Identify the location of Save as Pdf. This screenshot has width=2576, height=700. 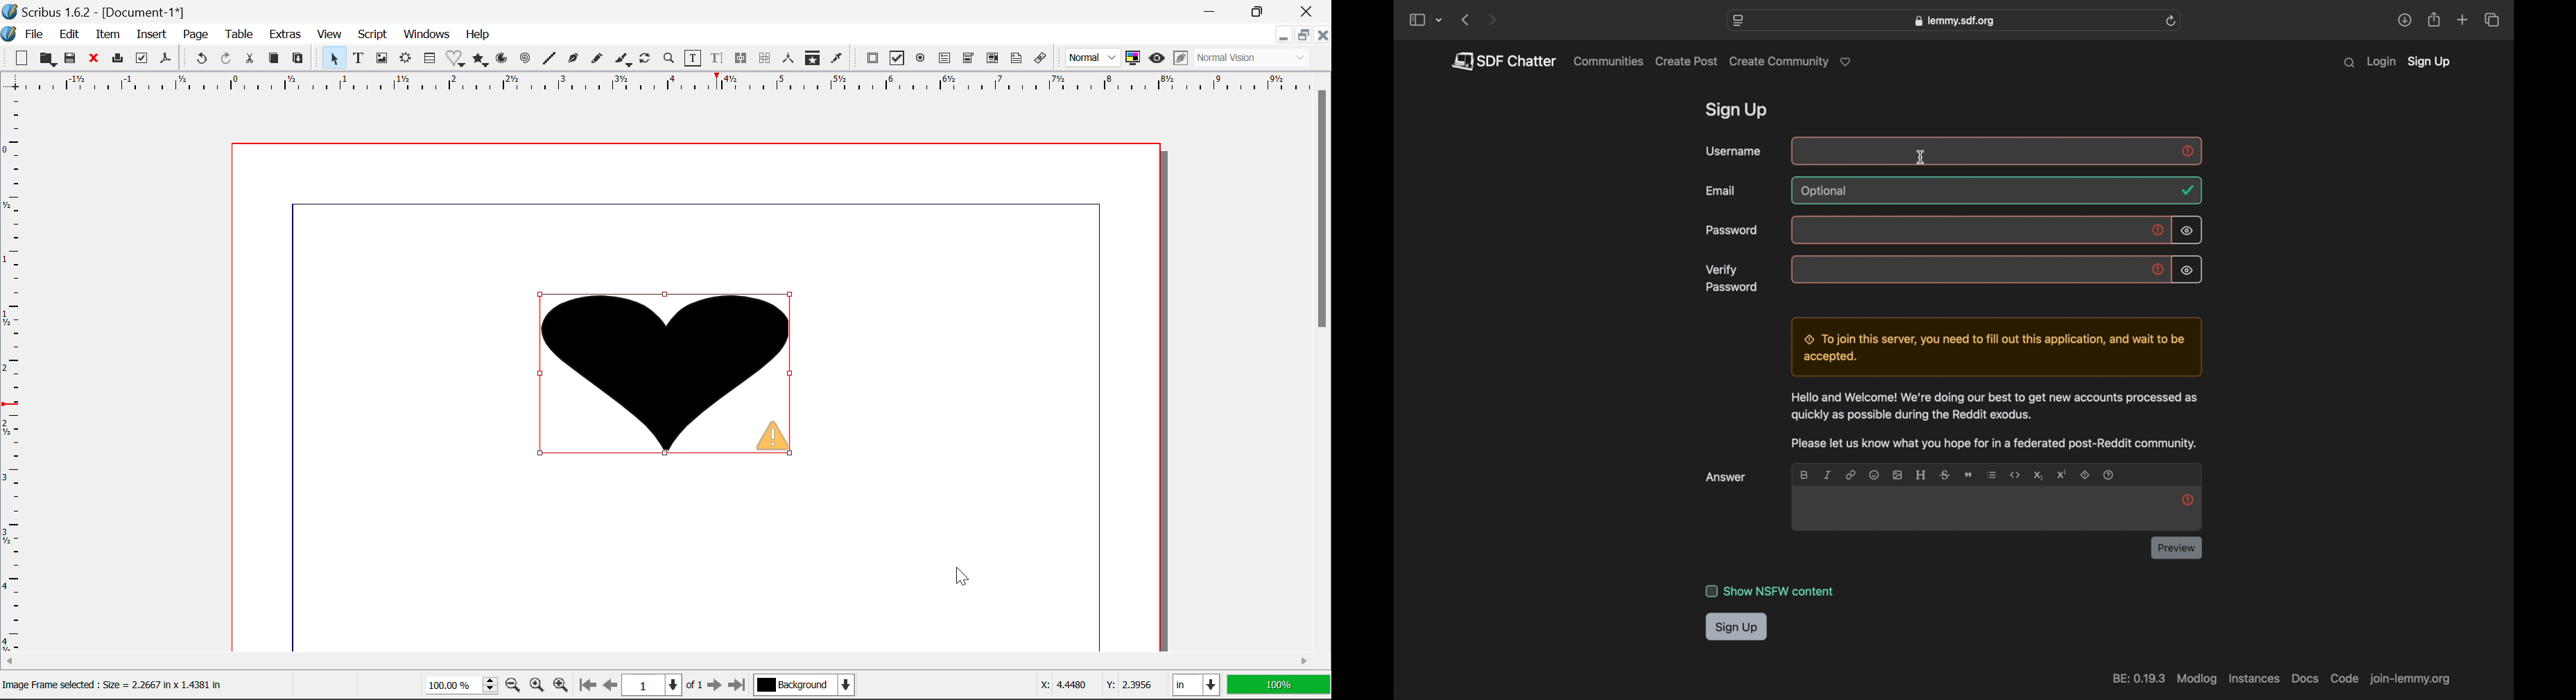
(165, 60).